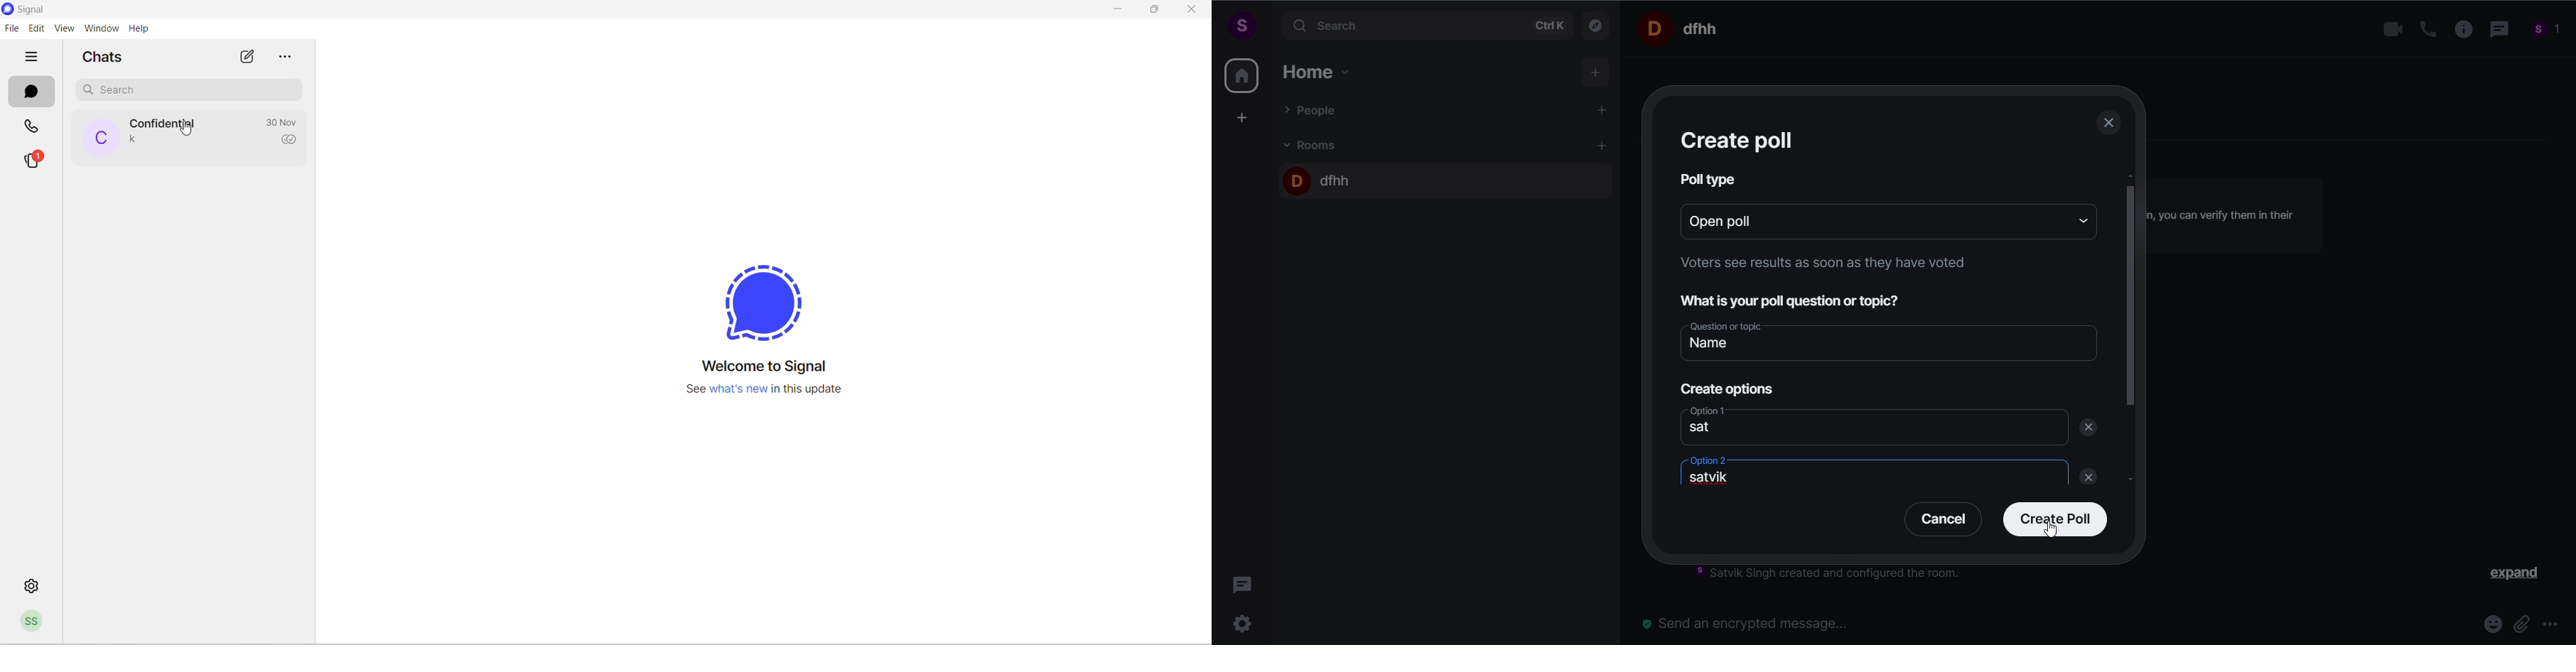 This screenshot has height=672, width=2576. I want to click on threads , so click(1243, 580).